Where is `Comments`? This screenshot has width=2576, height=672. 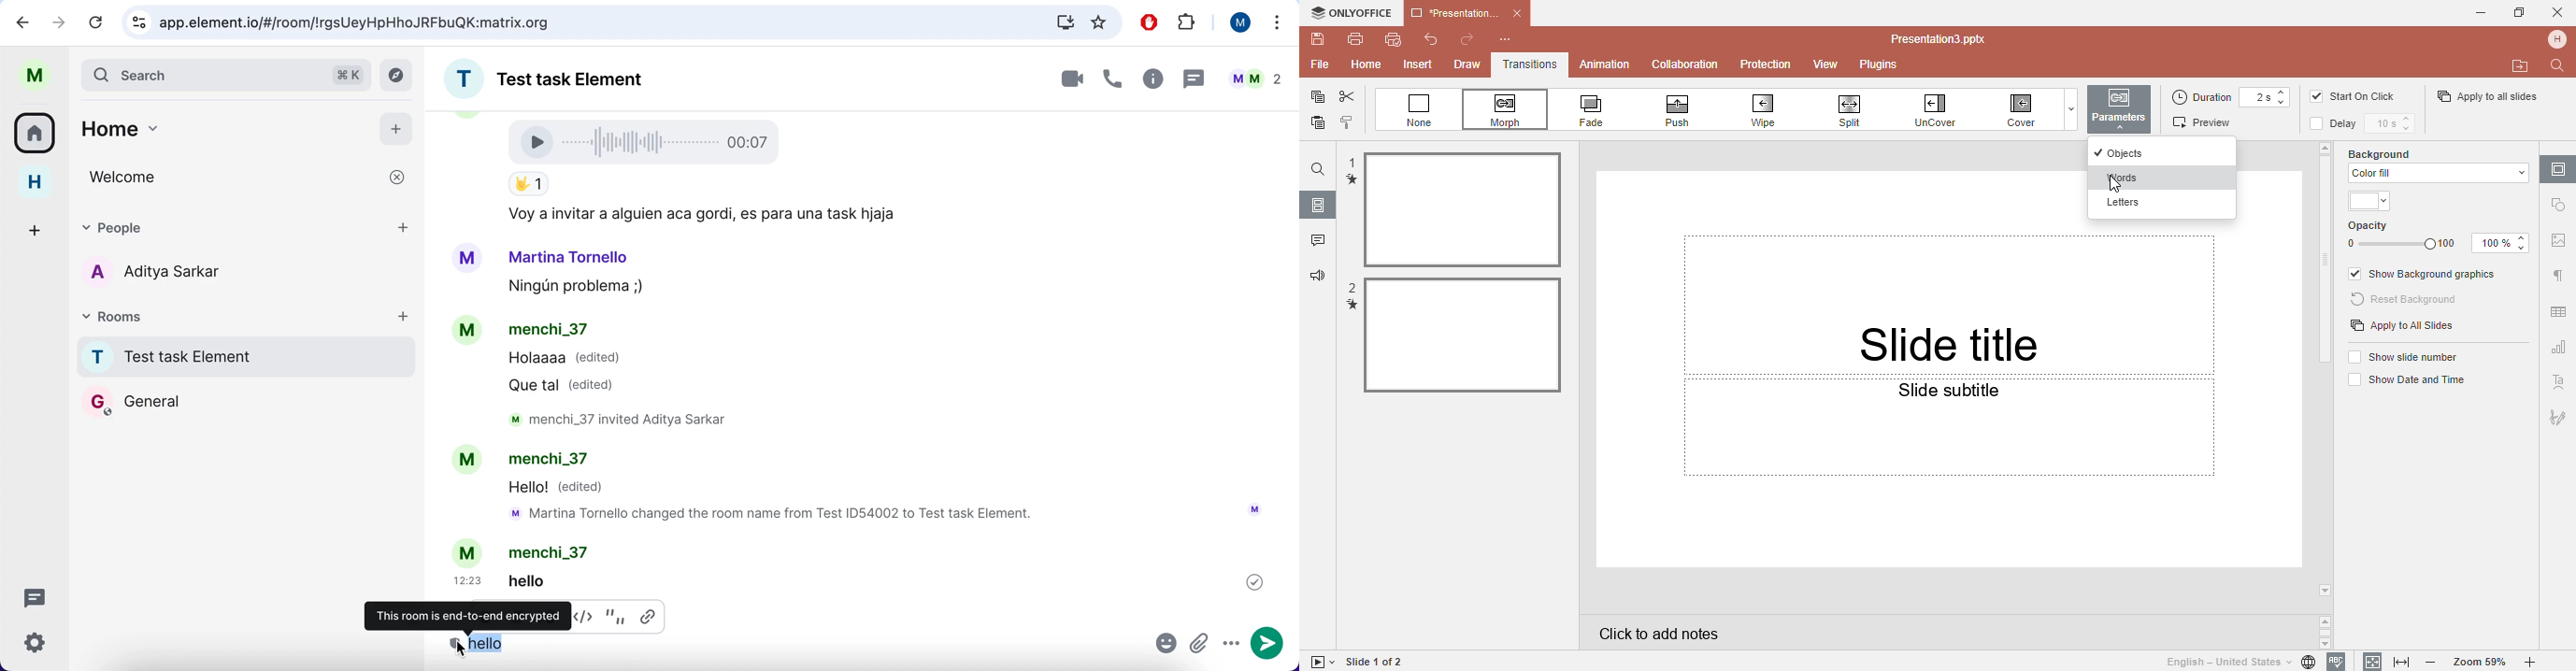
Comments is located at coordinates (1317, 242).